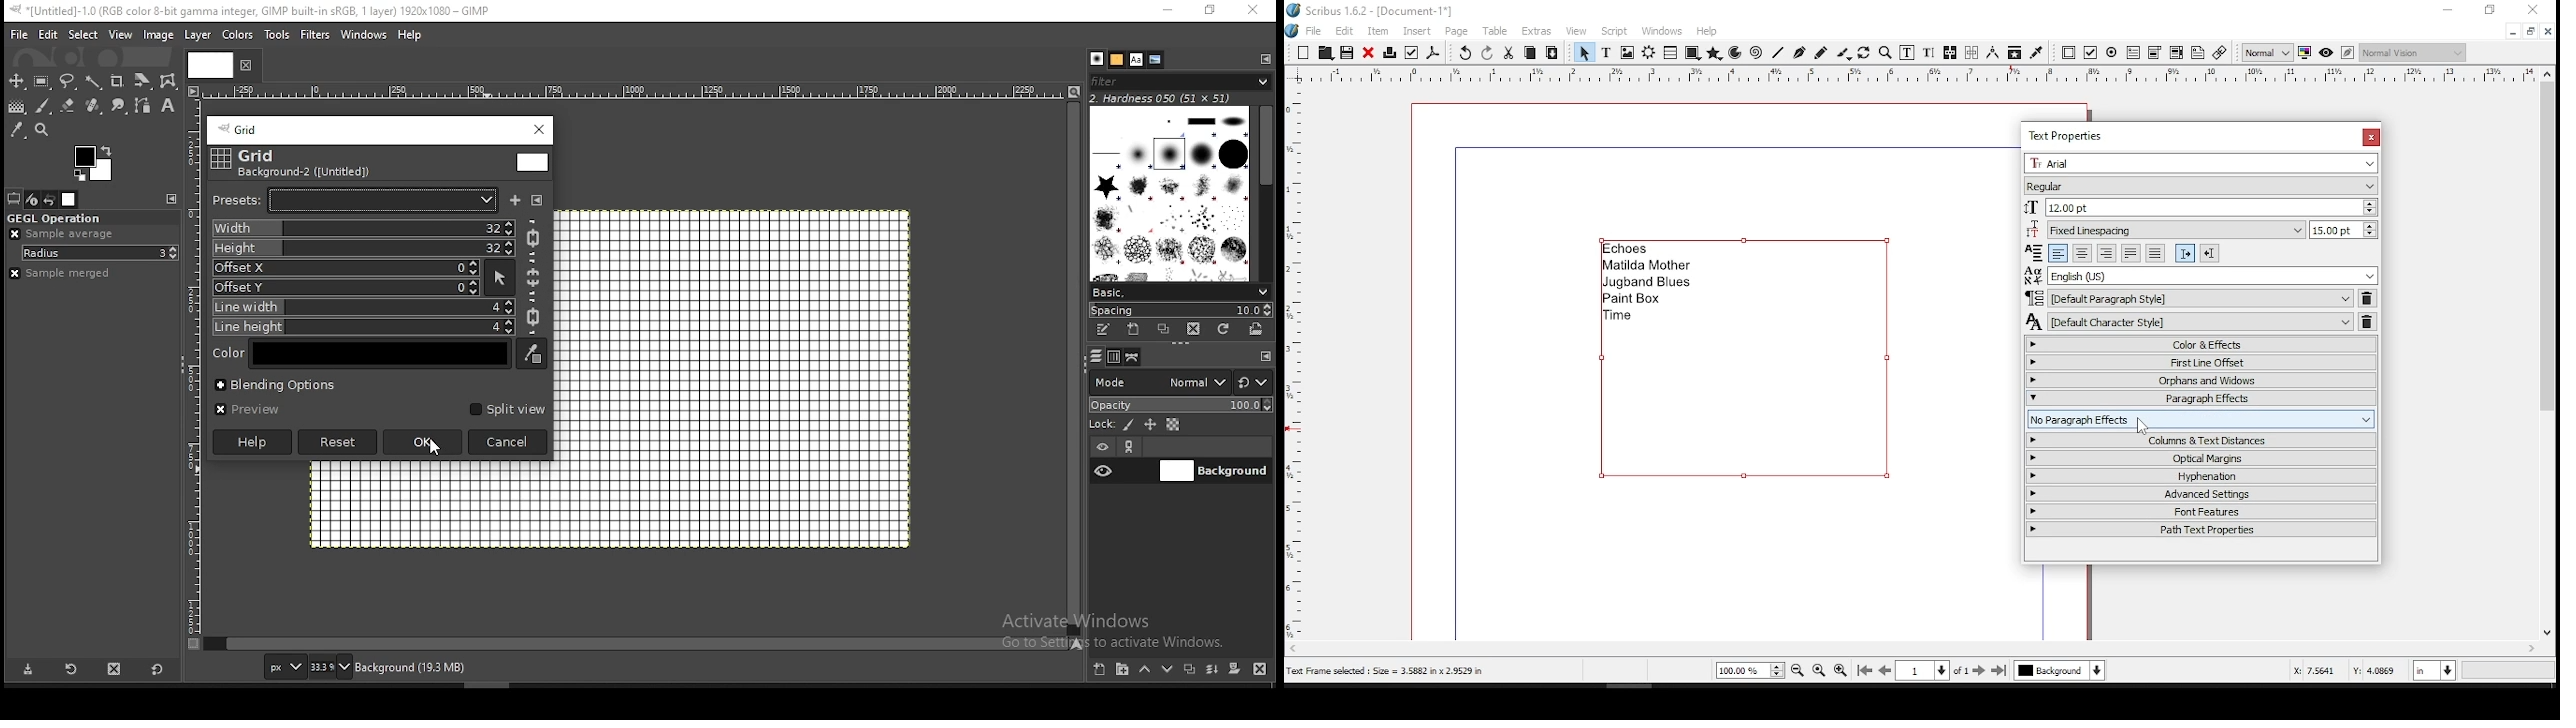 This screenshot has width=2576, height=728. What do you see at coordinates (1750, 670) in the screenshot?
I see `current zoom level` at bounding box center [1750, 670].